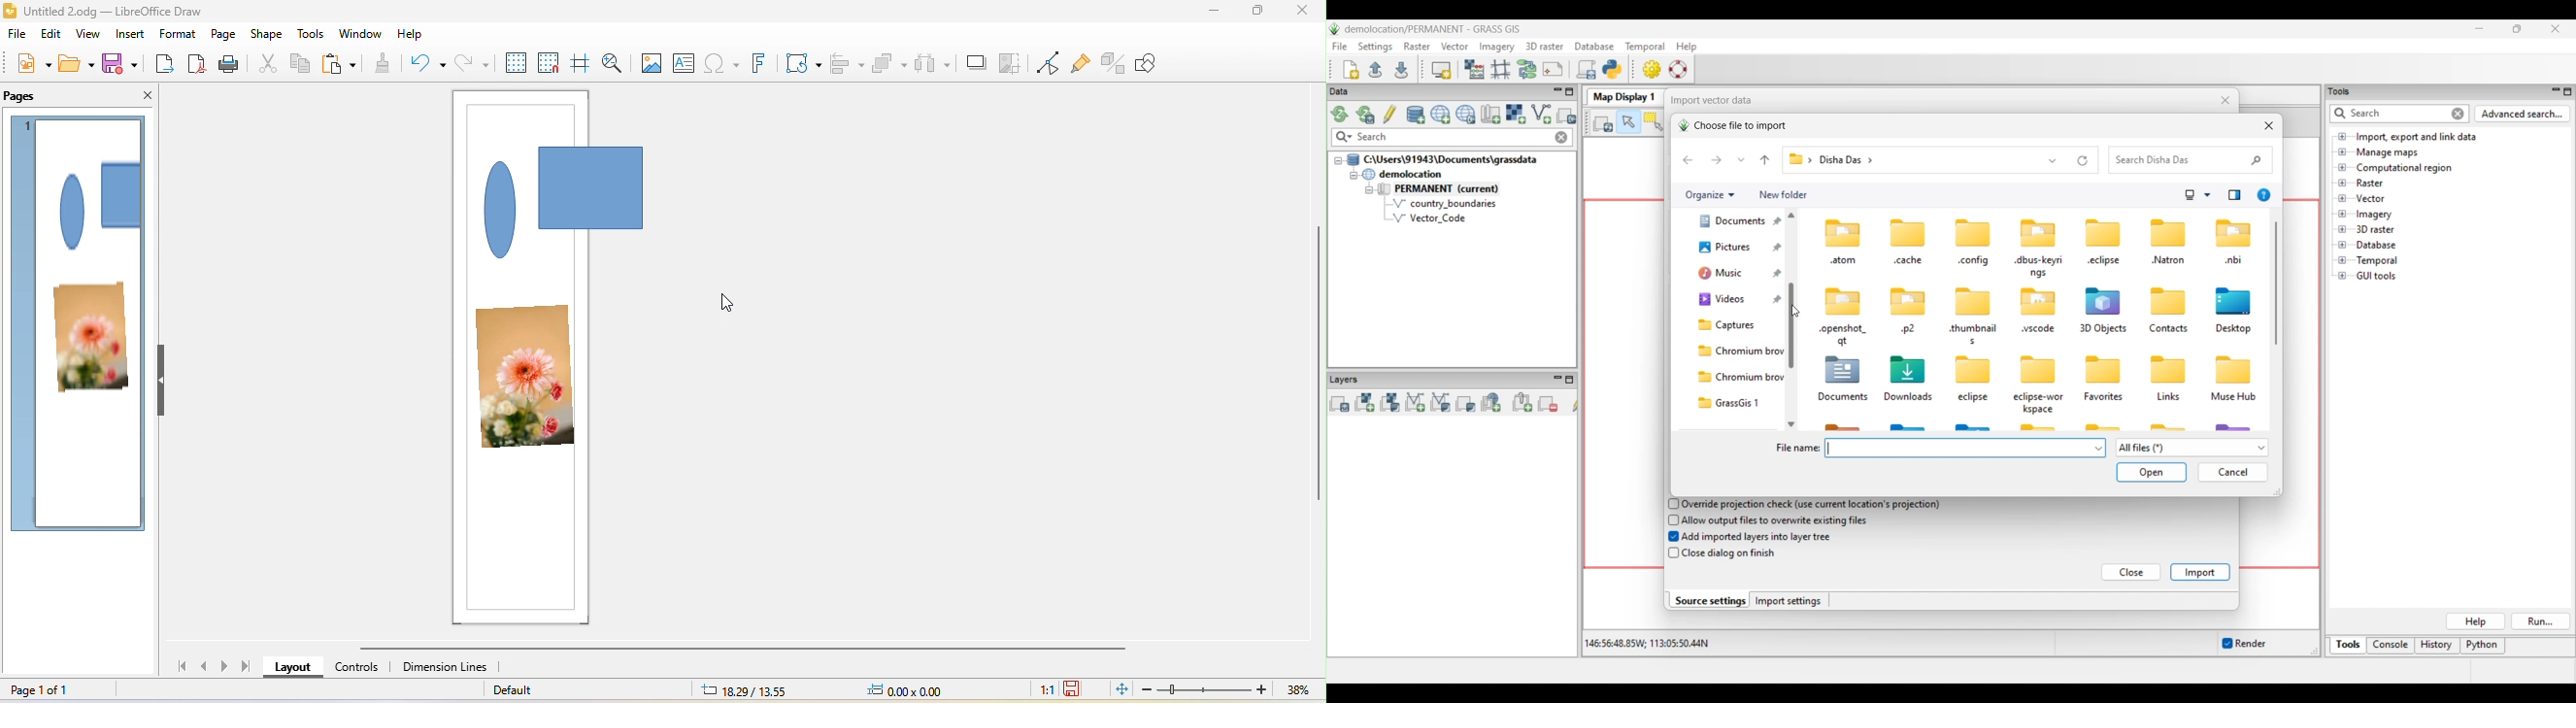 The width and height of the screenshot is (2576, 728). I want to click on select at least three object to distribute, so click(935, 63).